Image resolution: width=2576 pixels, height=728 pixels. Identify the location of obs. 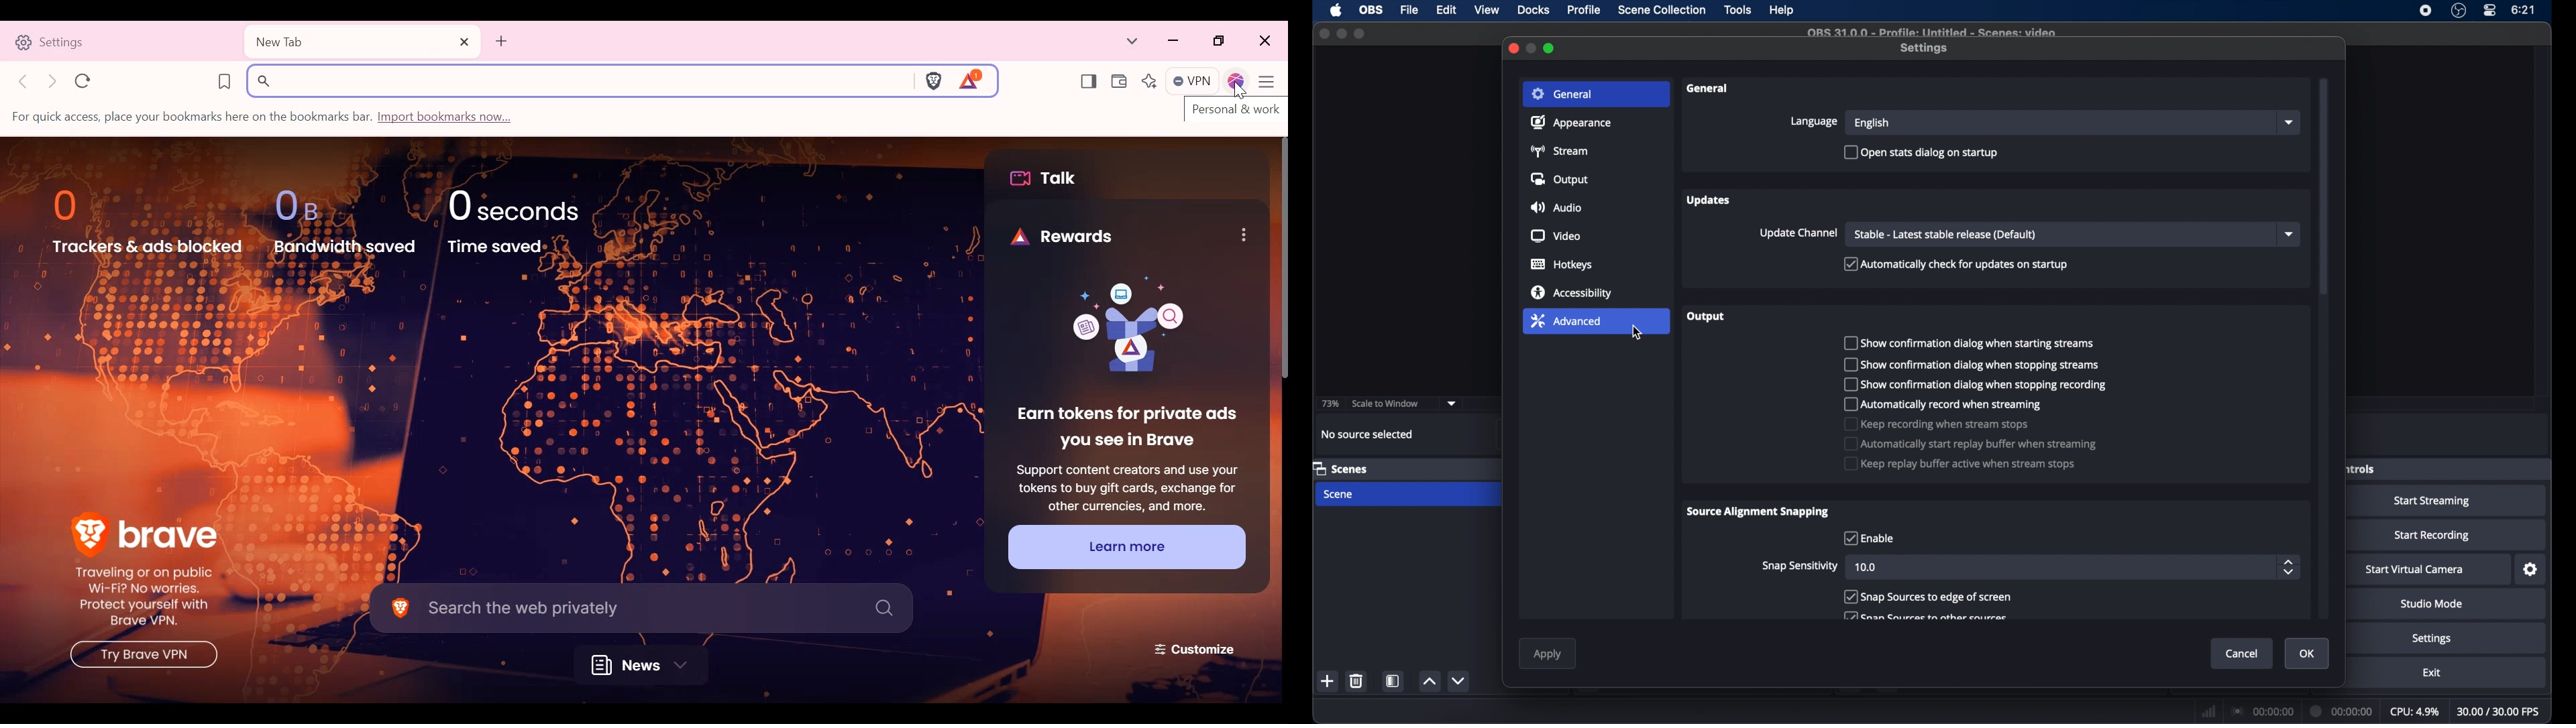
(1373, 10).